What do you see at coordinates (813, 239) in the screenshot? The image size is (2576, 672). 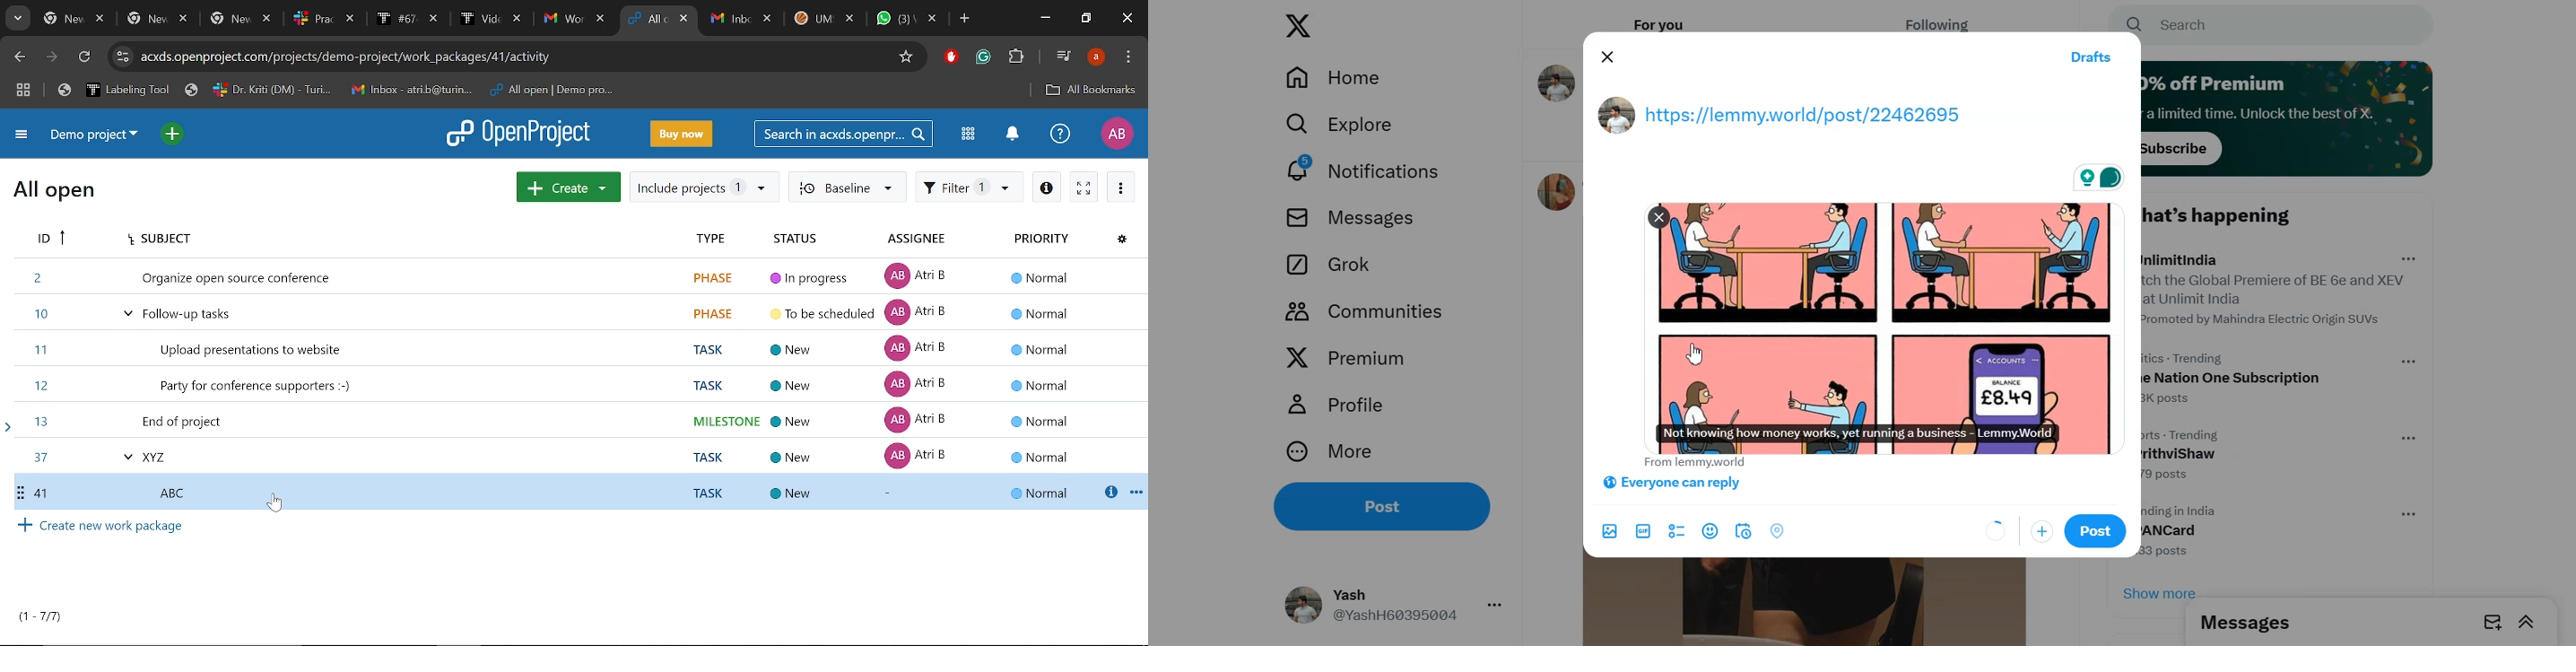 I see `Status` at bounding box center [813, 239].